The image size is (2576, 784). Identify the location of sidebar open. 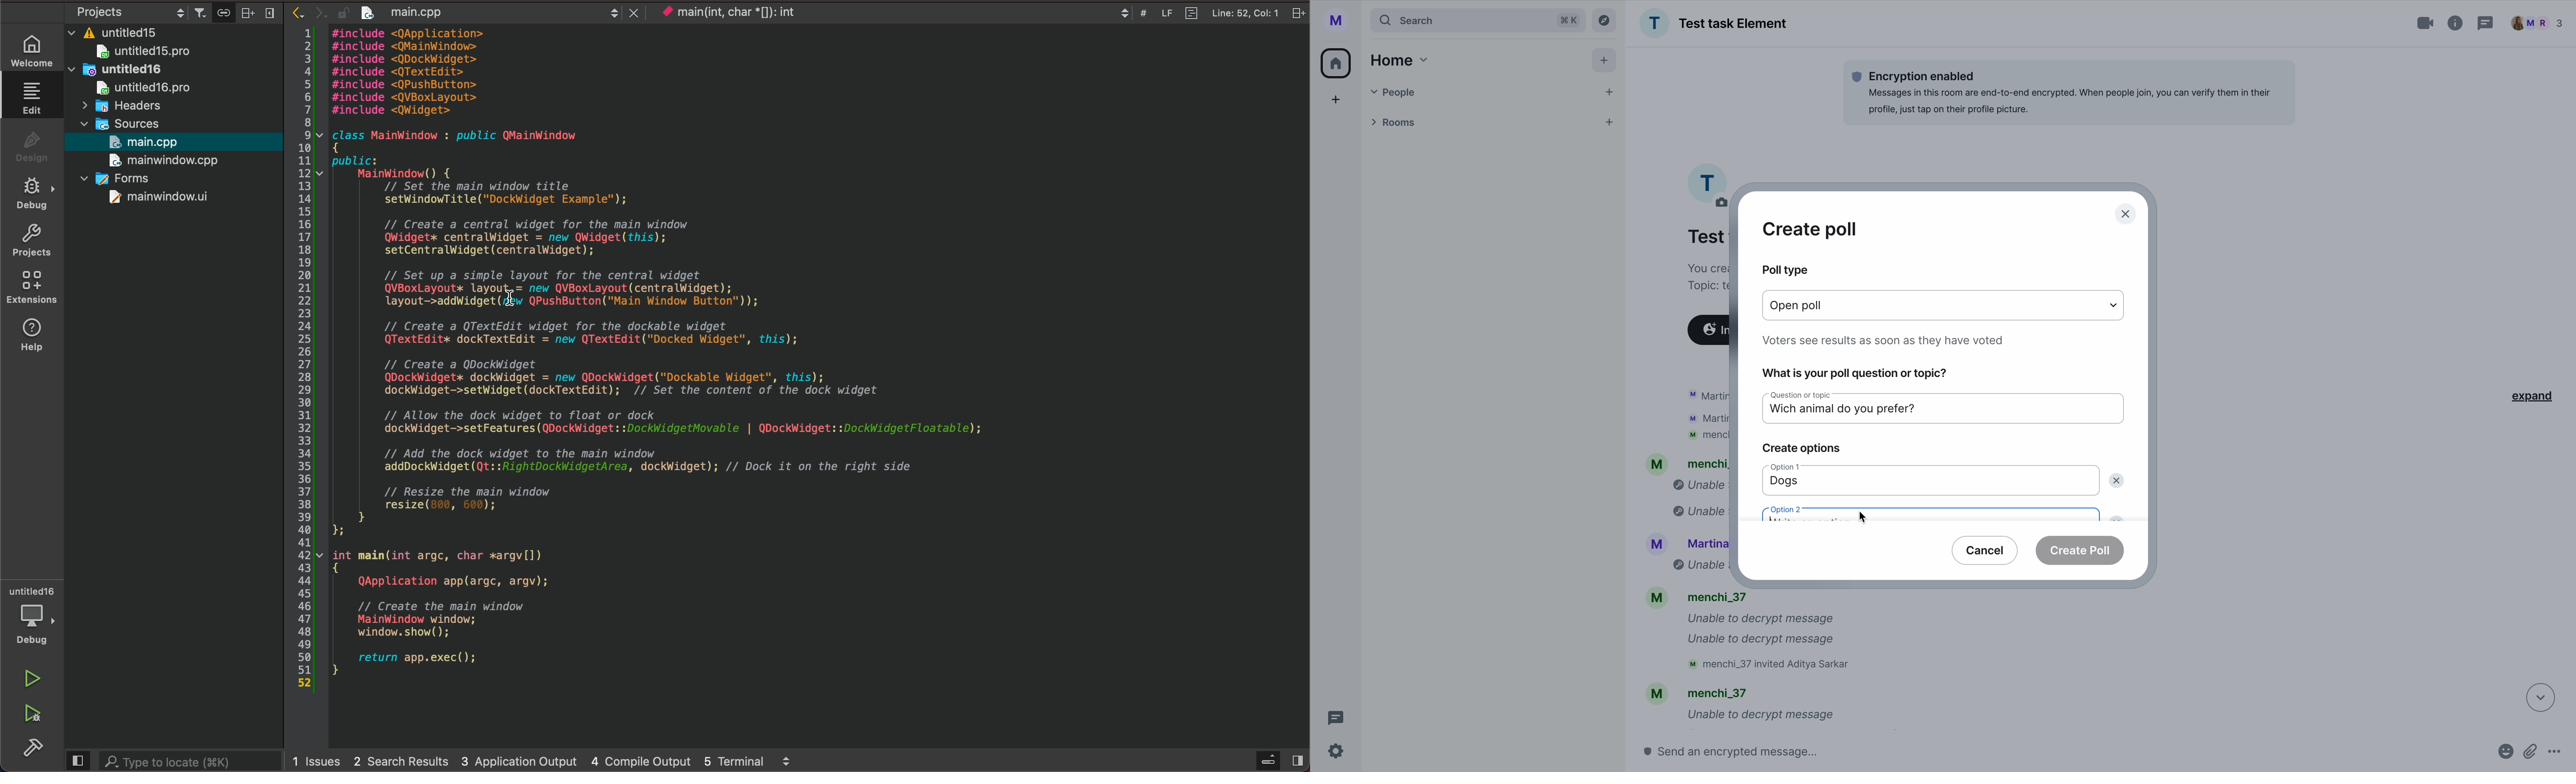
(1276, 761).